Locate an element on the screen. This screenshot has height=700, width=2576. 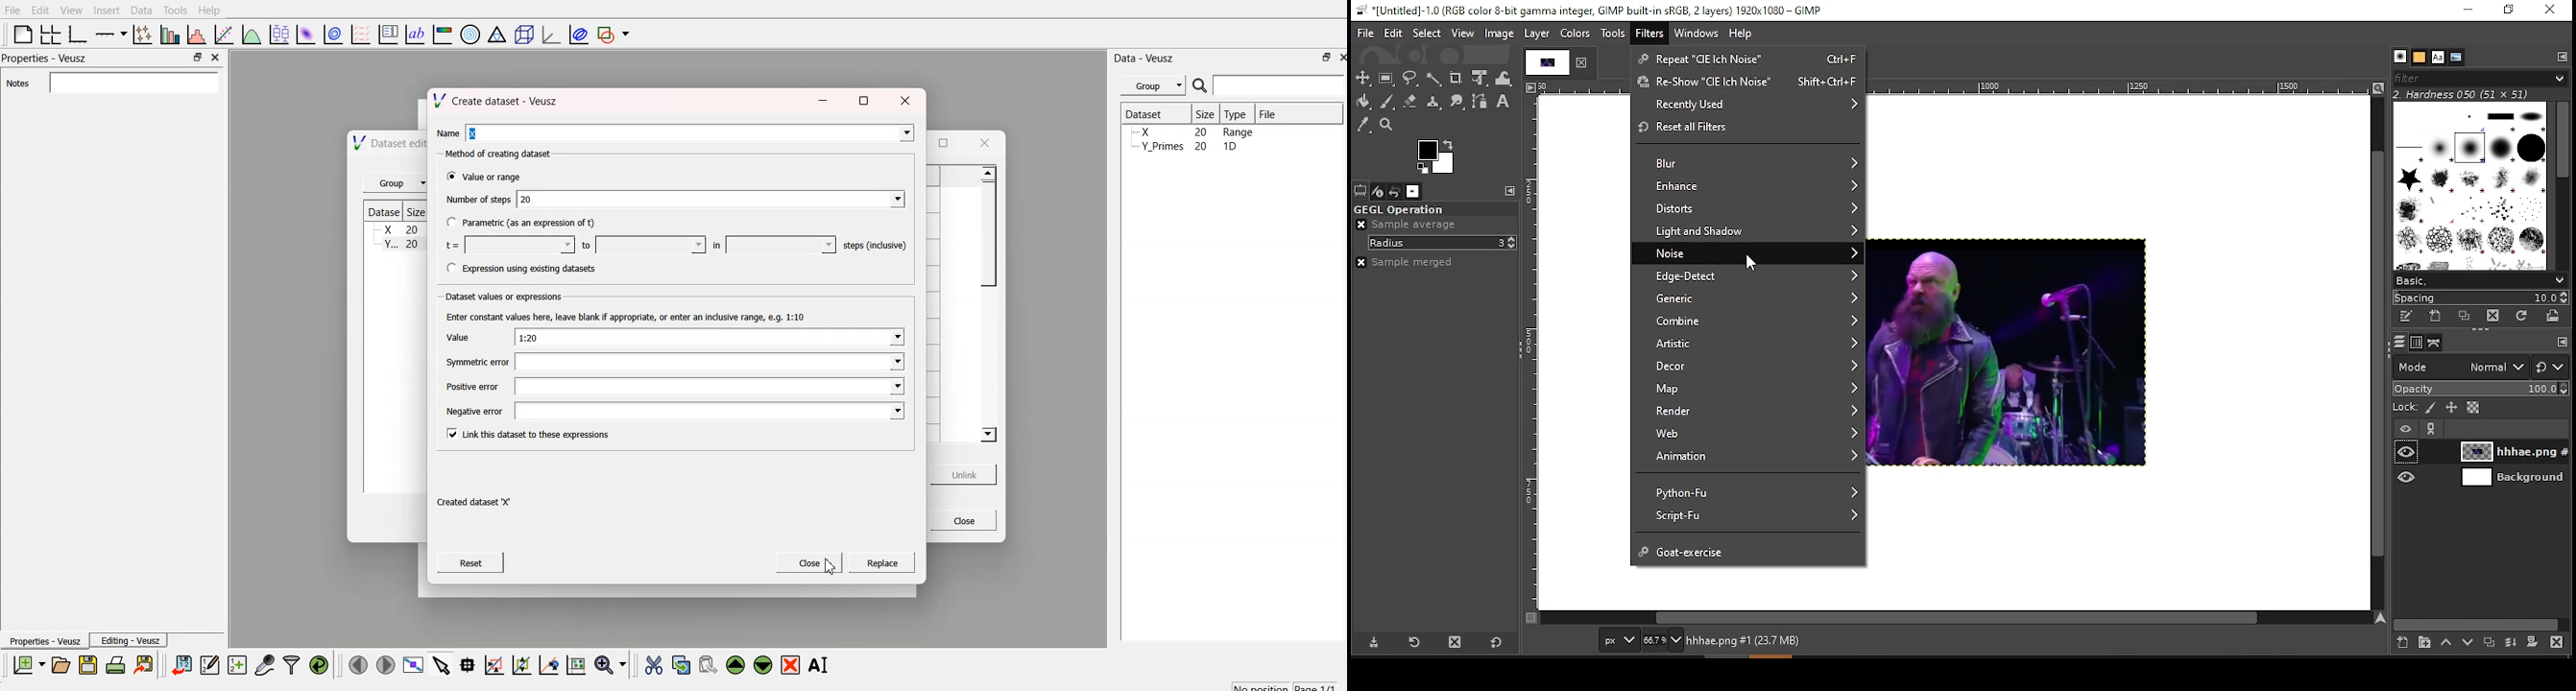
*[untitled]-1.0(rgb color 8-bit gamma integer, gimp built-in sRGB, 2 layers) 1920x1080  - gimp is located at coordinates (1590, 10).